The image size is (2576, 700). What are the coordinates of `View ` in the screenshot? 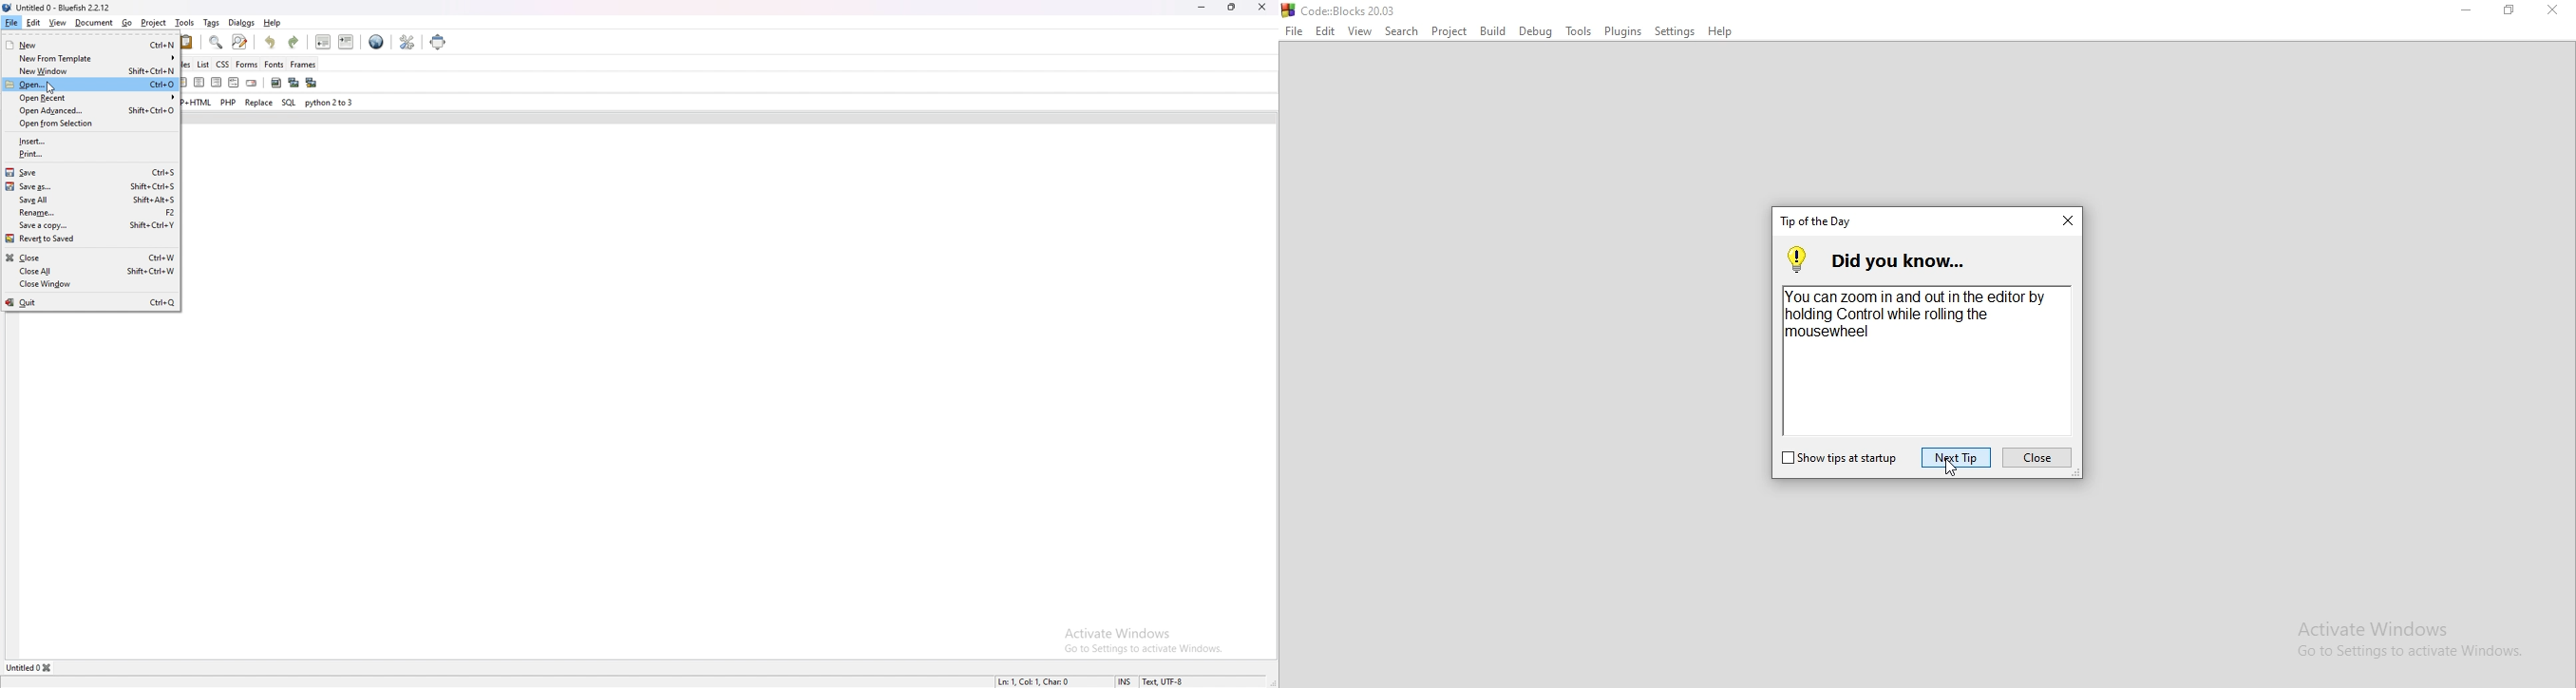 It's located at (1360, 31).